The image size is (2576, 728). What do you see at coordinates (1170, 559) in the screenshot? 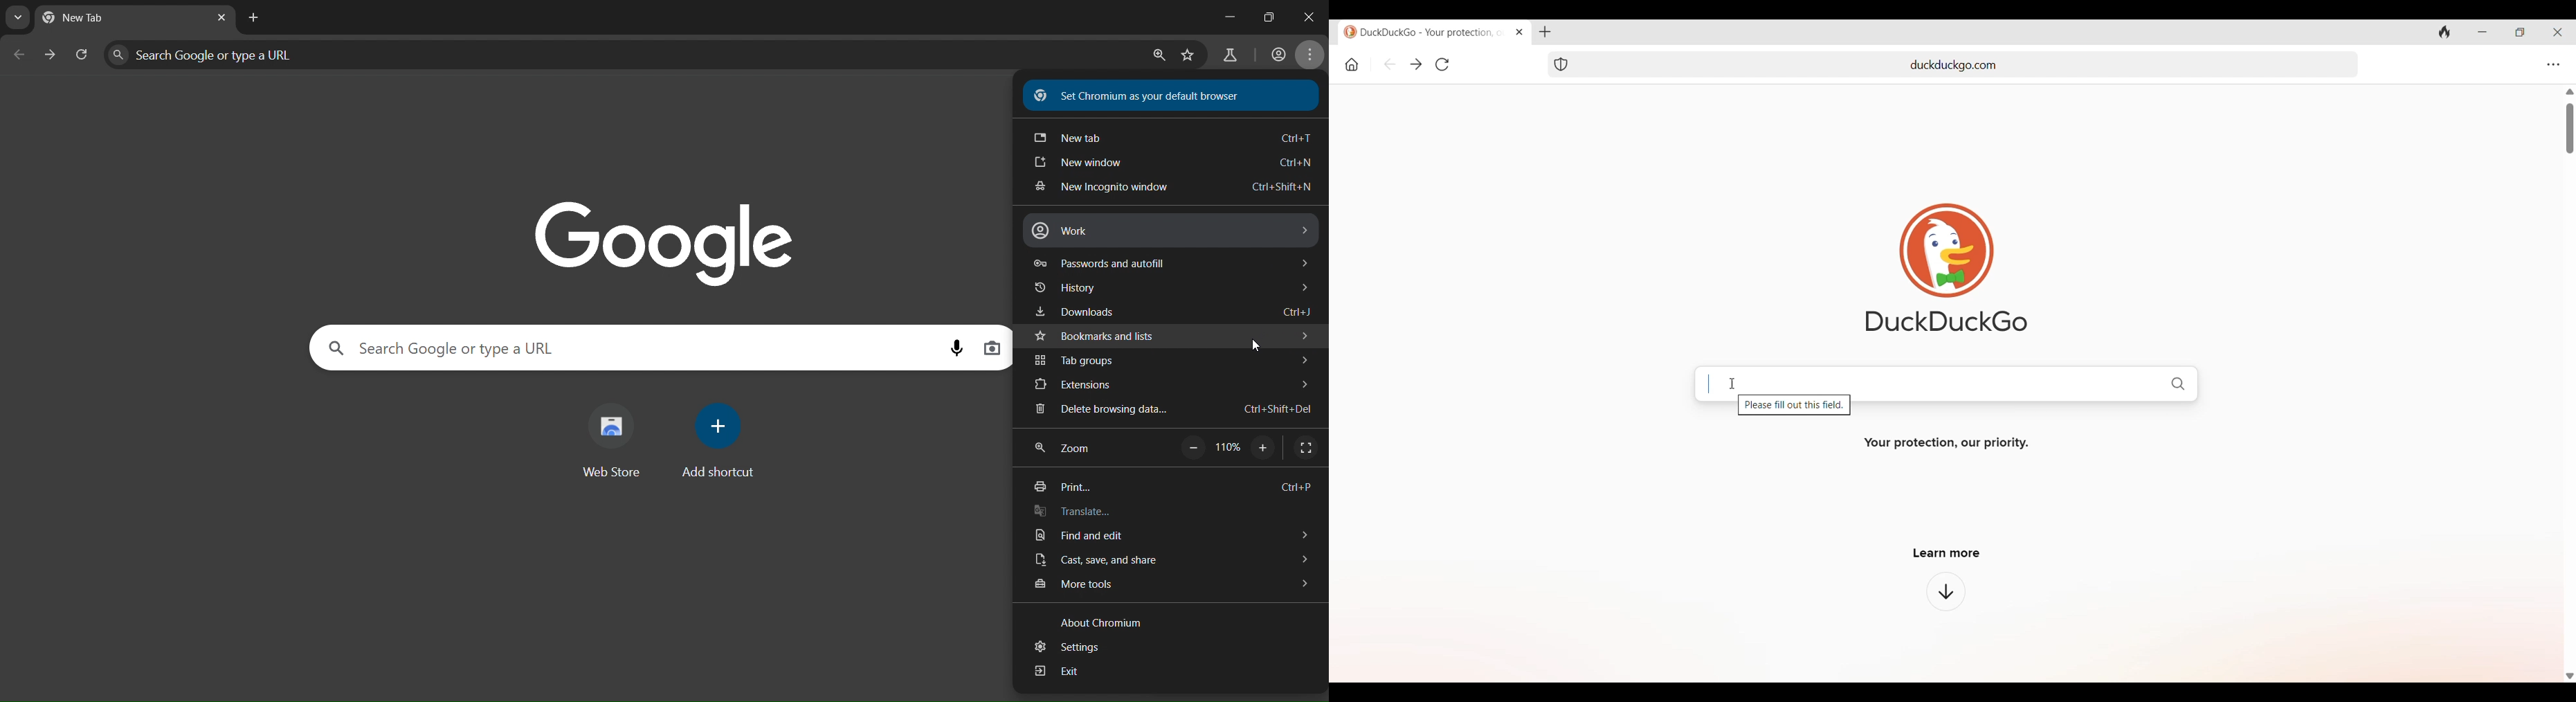
I see `cast, save and share` at bounding box center [1170, 559].